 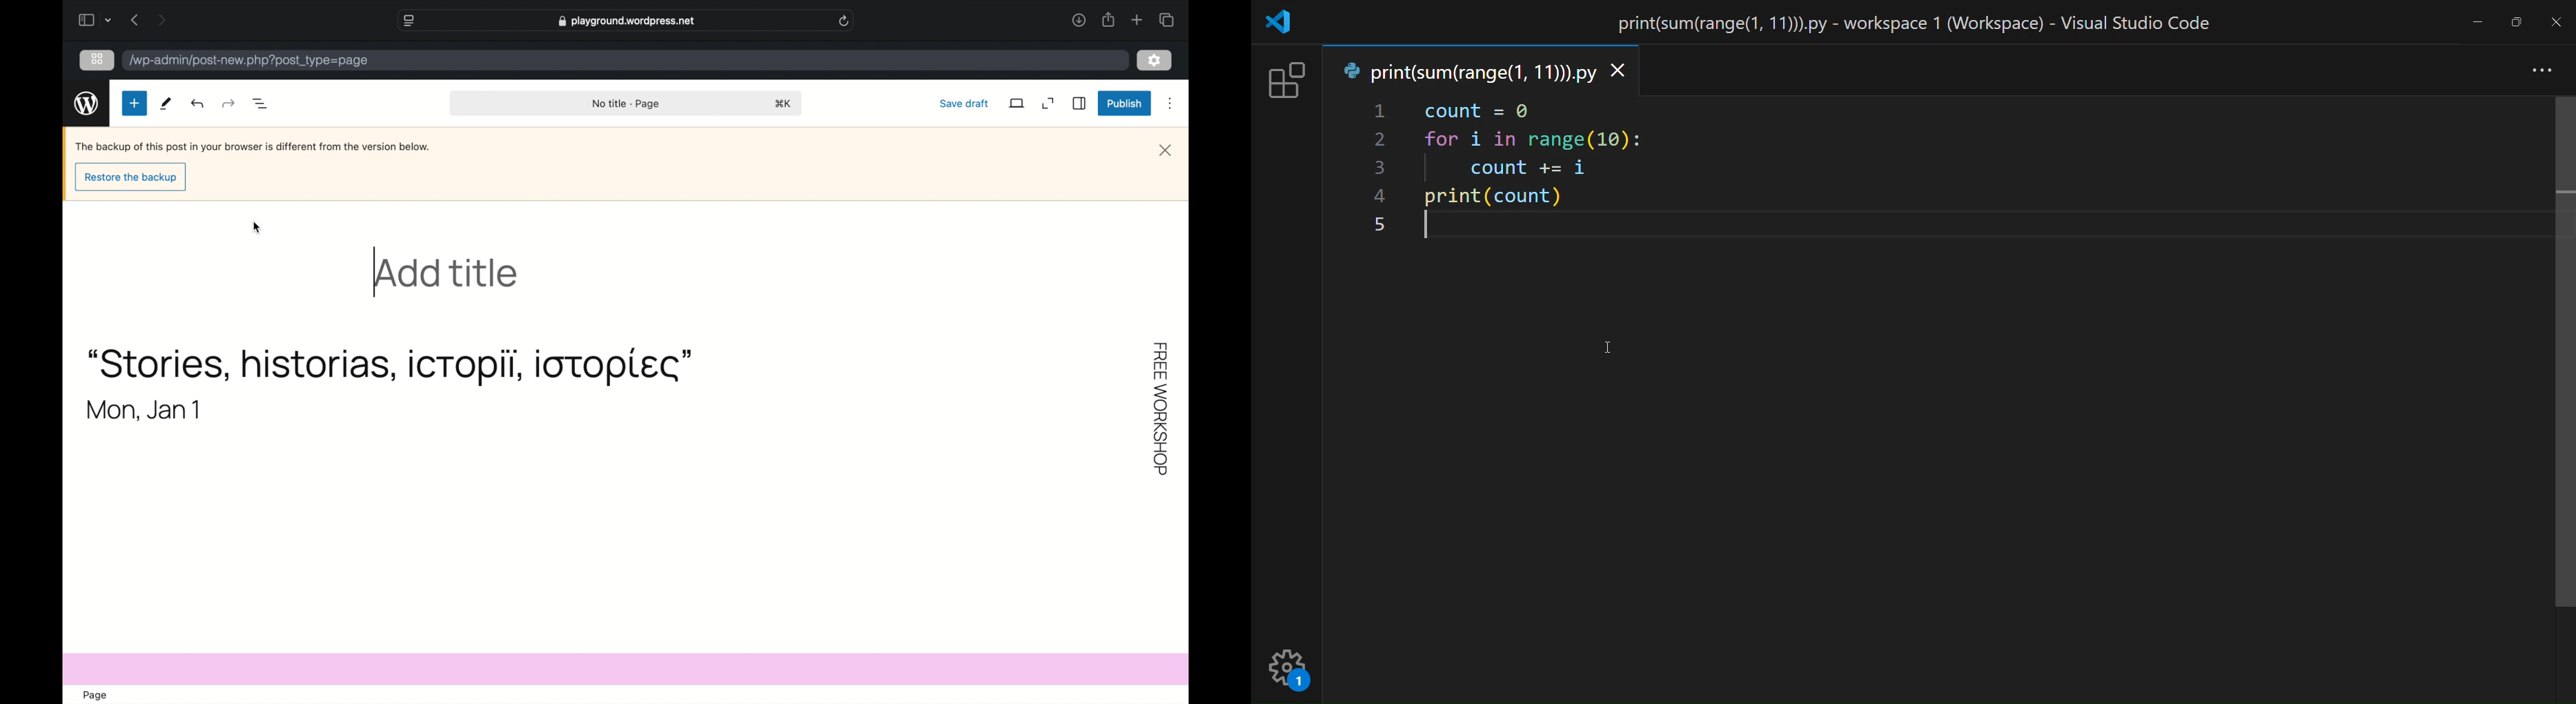 I want to click on title, so click(x=1918, y=26).